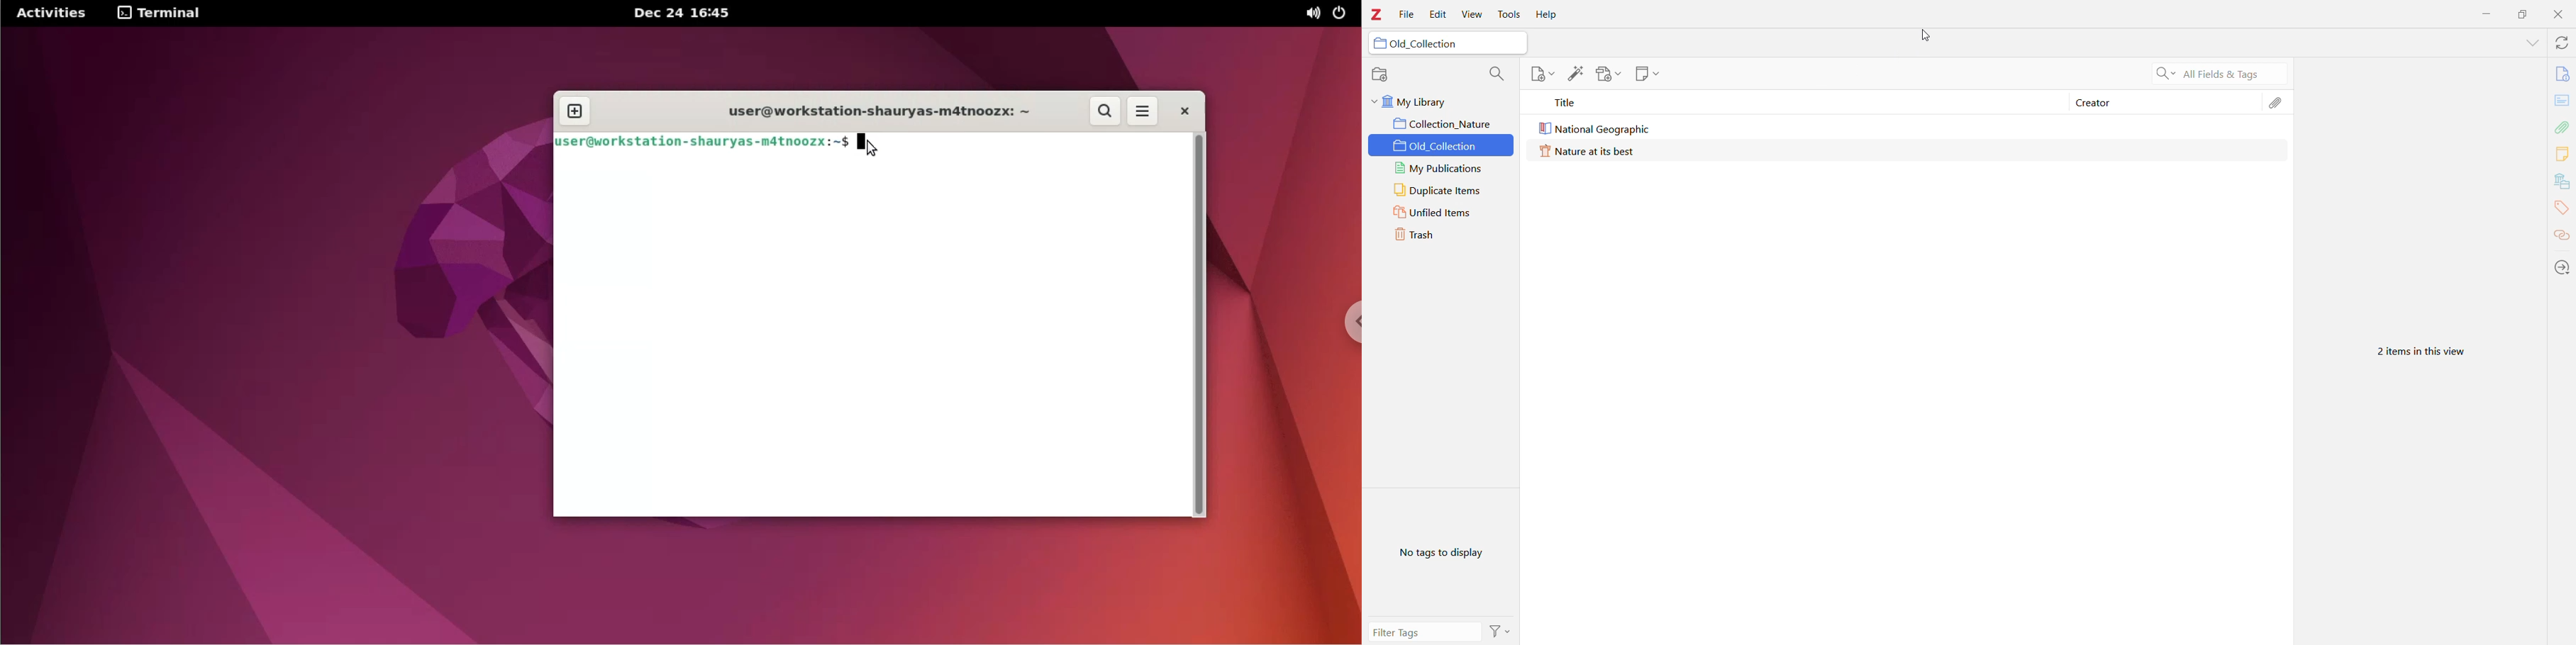  Describe the element at coordinates (1510, 15) in the screenshot. I see `Tools` at that location.